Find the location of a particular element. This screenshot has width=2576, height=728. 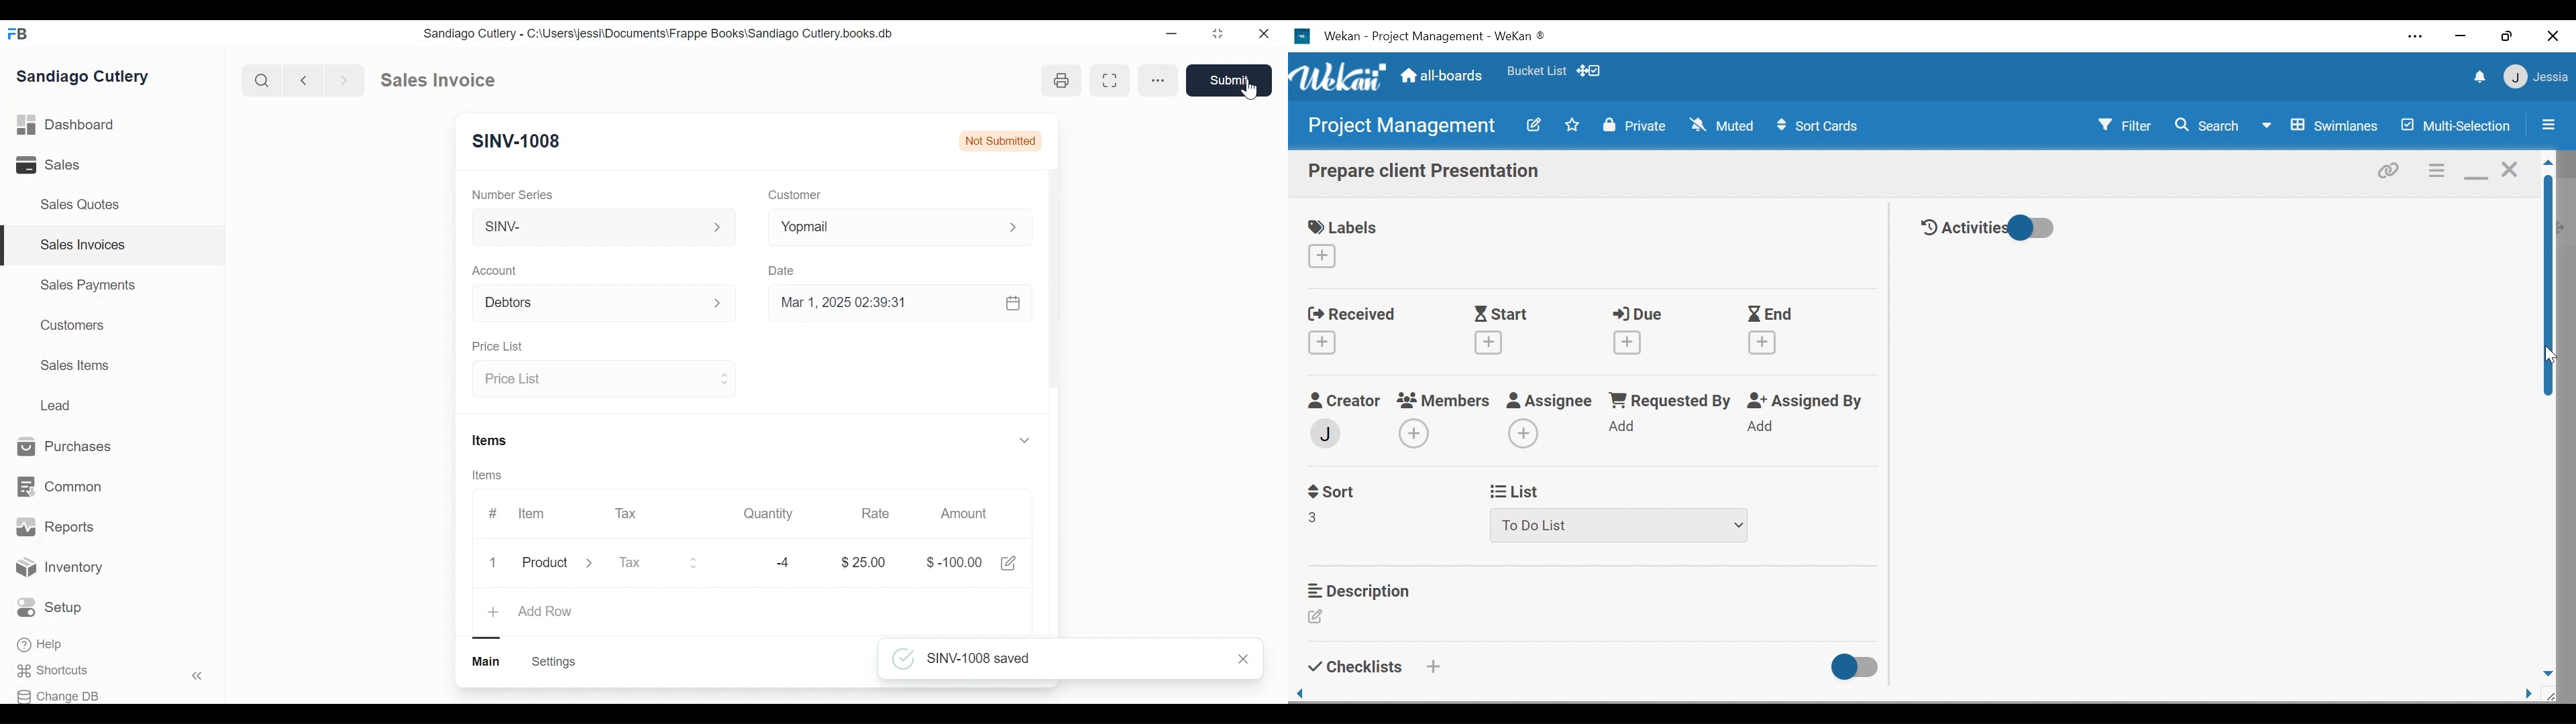

Sandiago Cutlery - C:\Users\jessi\Documents\Frappe Books\Sandiago Cutlery.books.db is located at coordinates (659, 34).